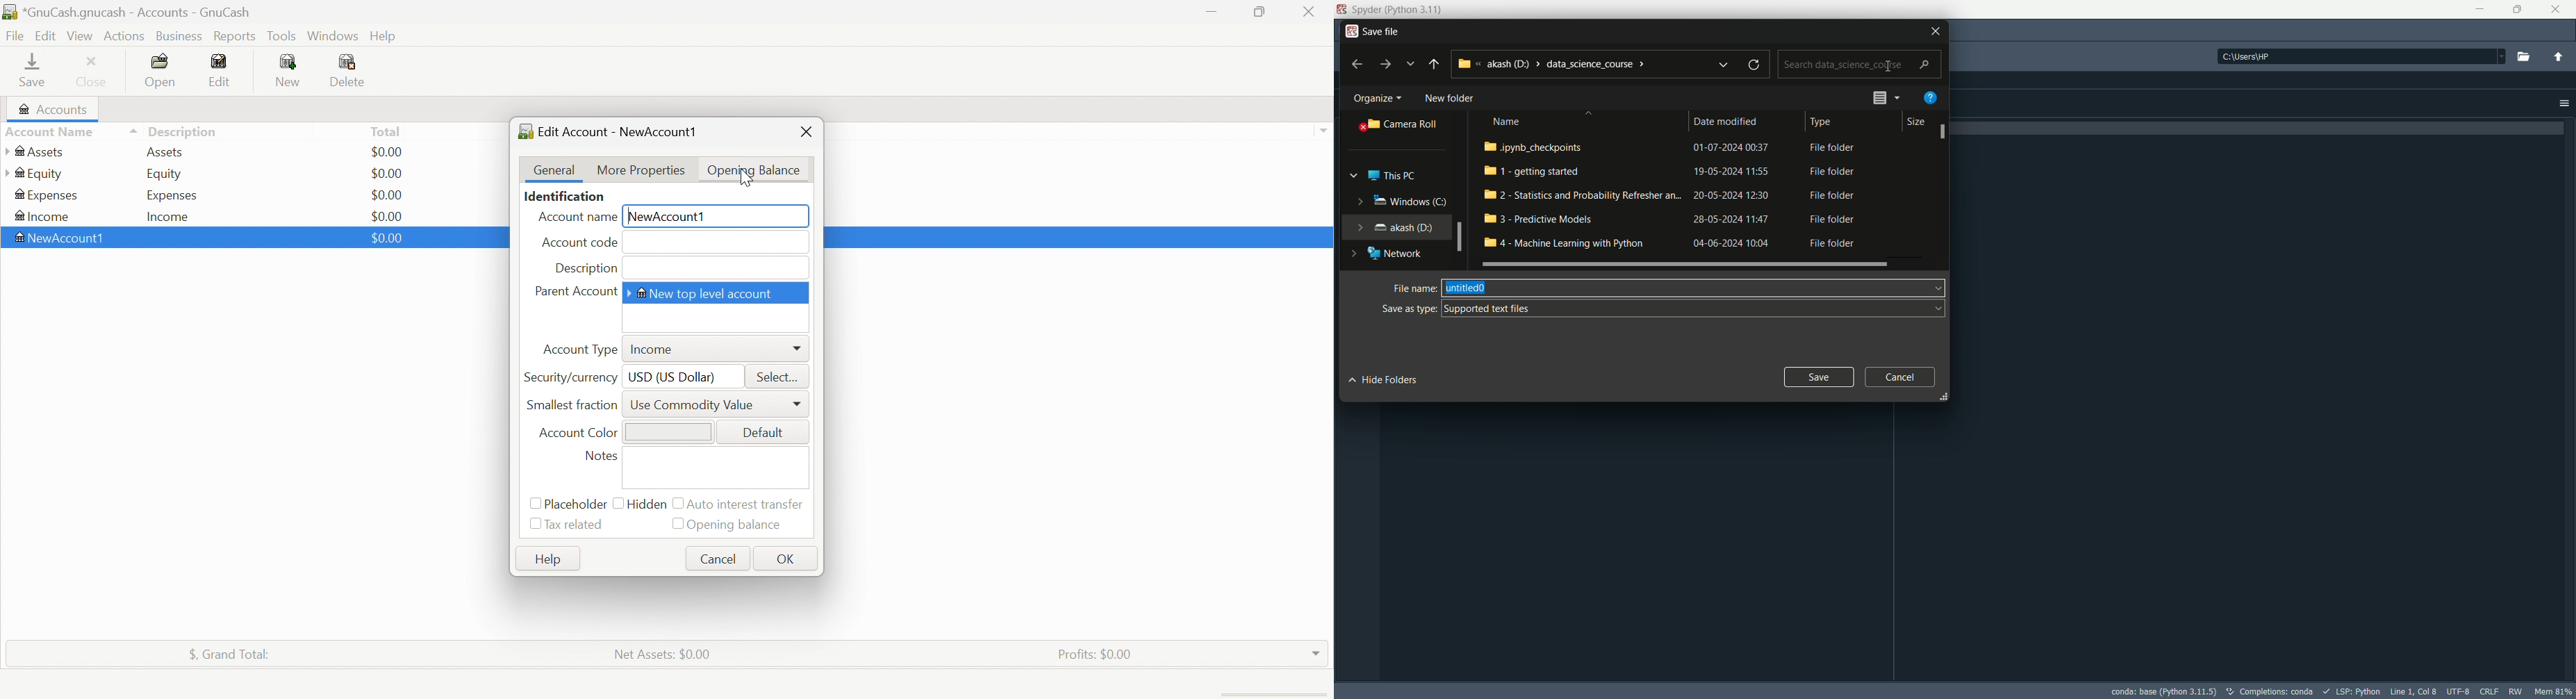 Image resolution: width=2576 pixels, height=700 pixels. What do you see at coordinates (1415, 289) in the screenshot?
I see `file name` at bounding box center [1415, 289].